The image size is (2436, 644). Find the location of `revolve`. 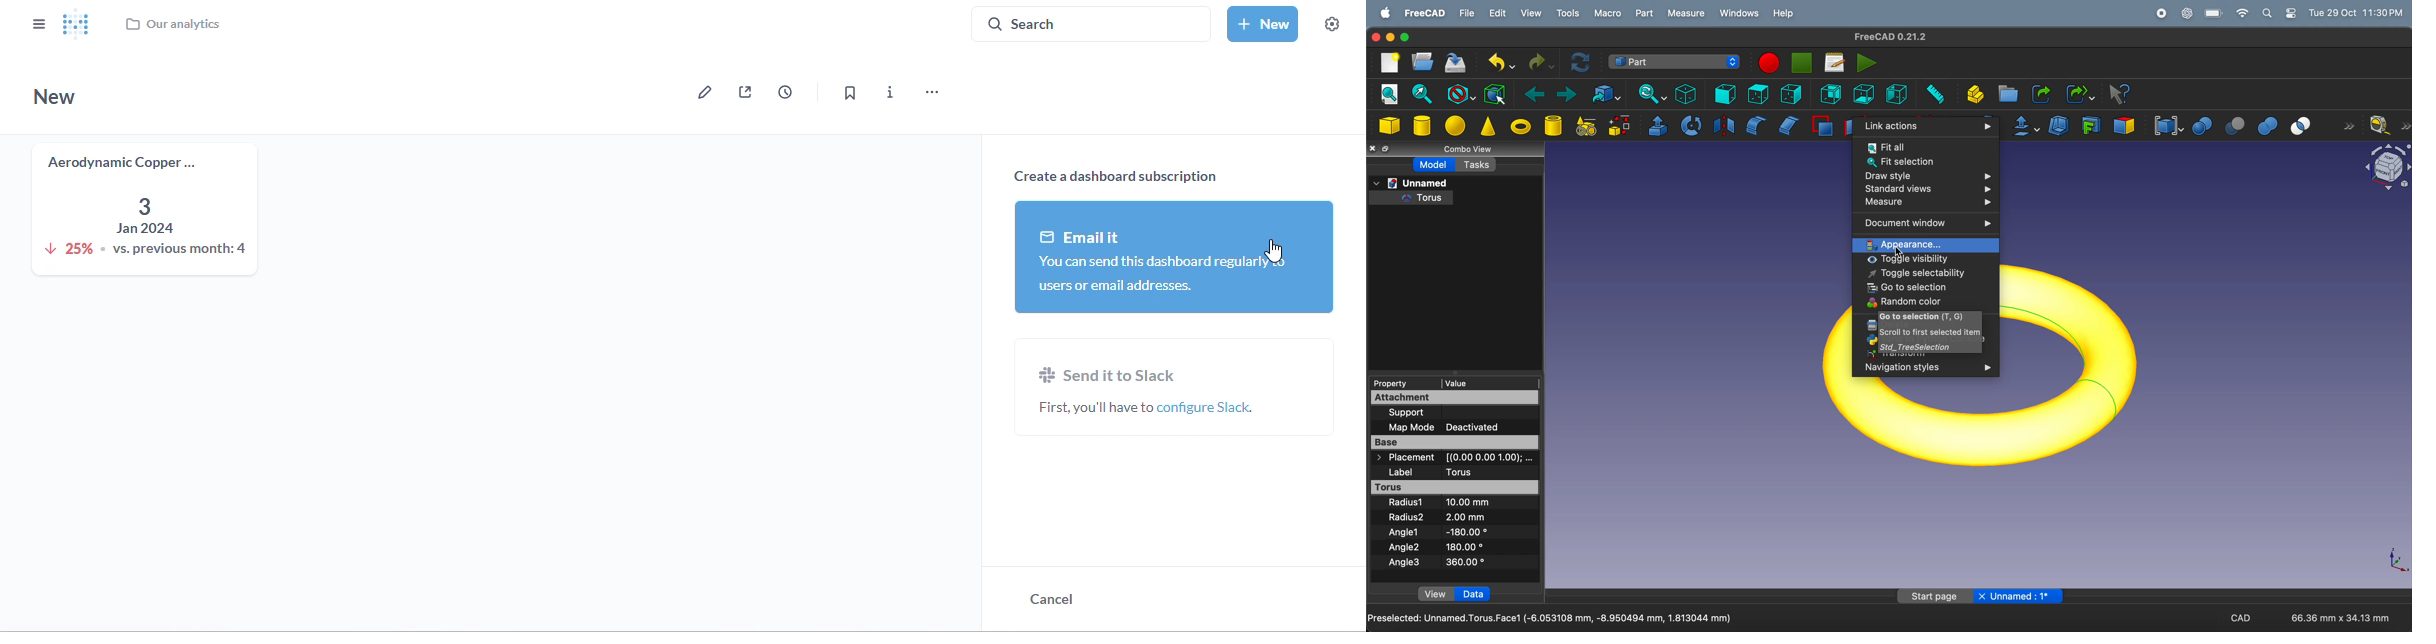

revolve is located at coordinates (1691, 126).